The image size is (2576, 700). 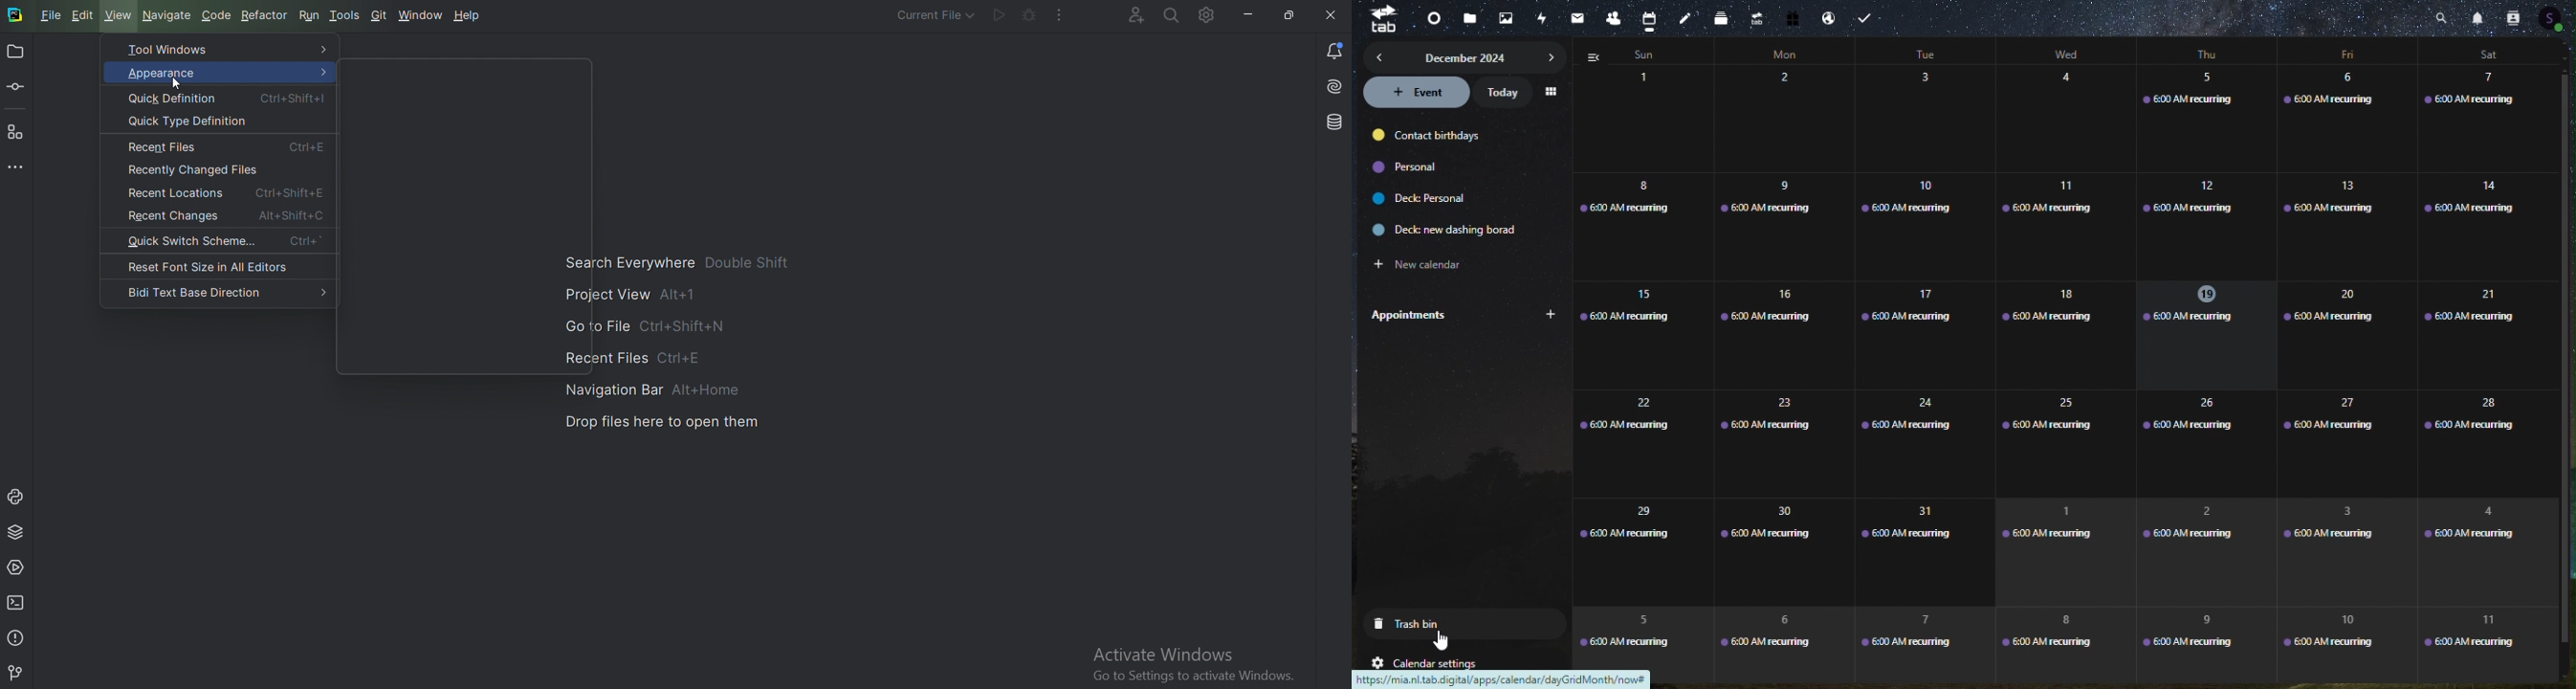 I want to click on 6, so click(x=1768, y=640).